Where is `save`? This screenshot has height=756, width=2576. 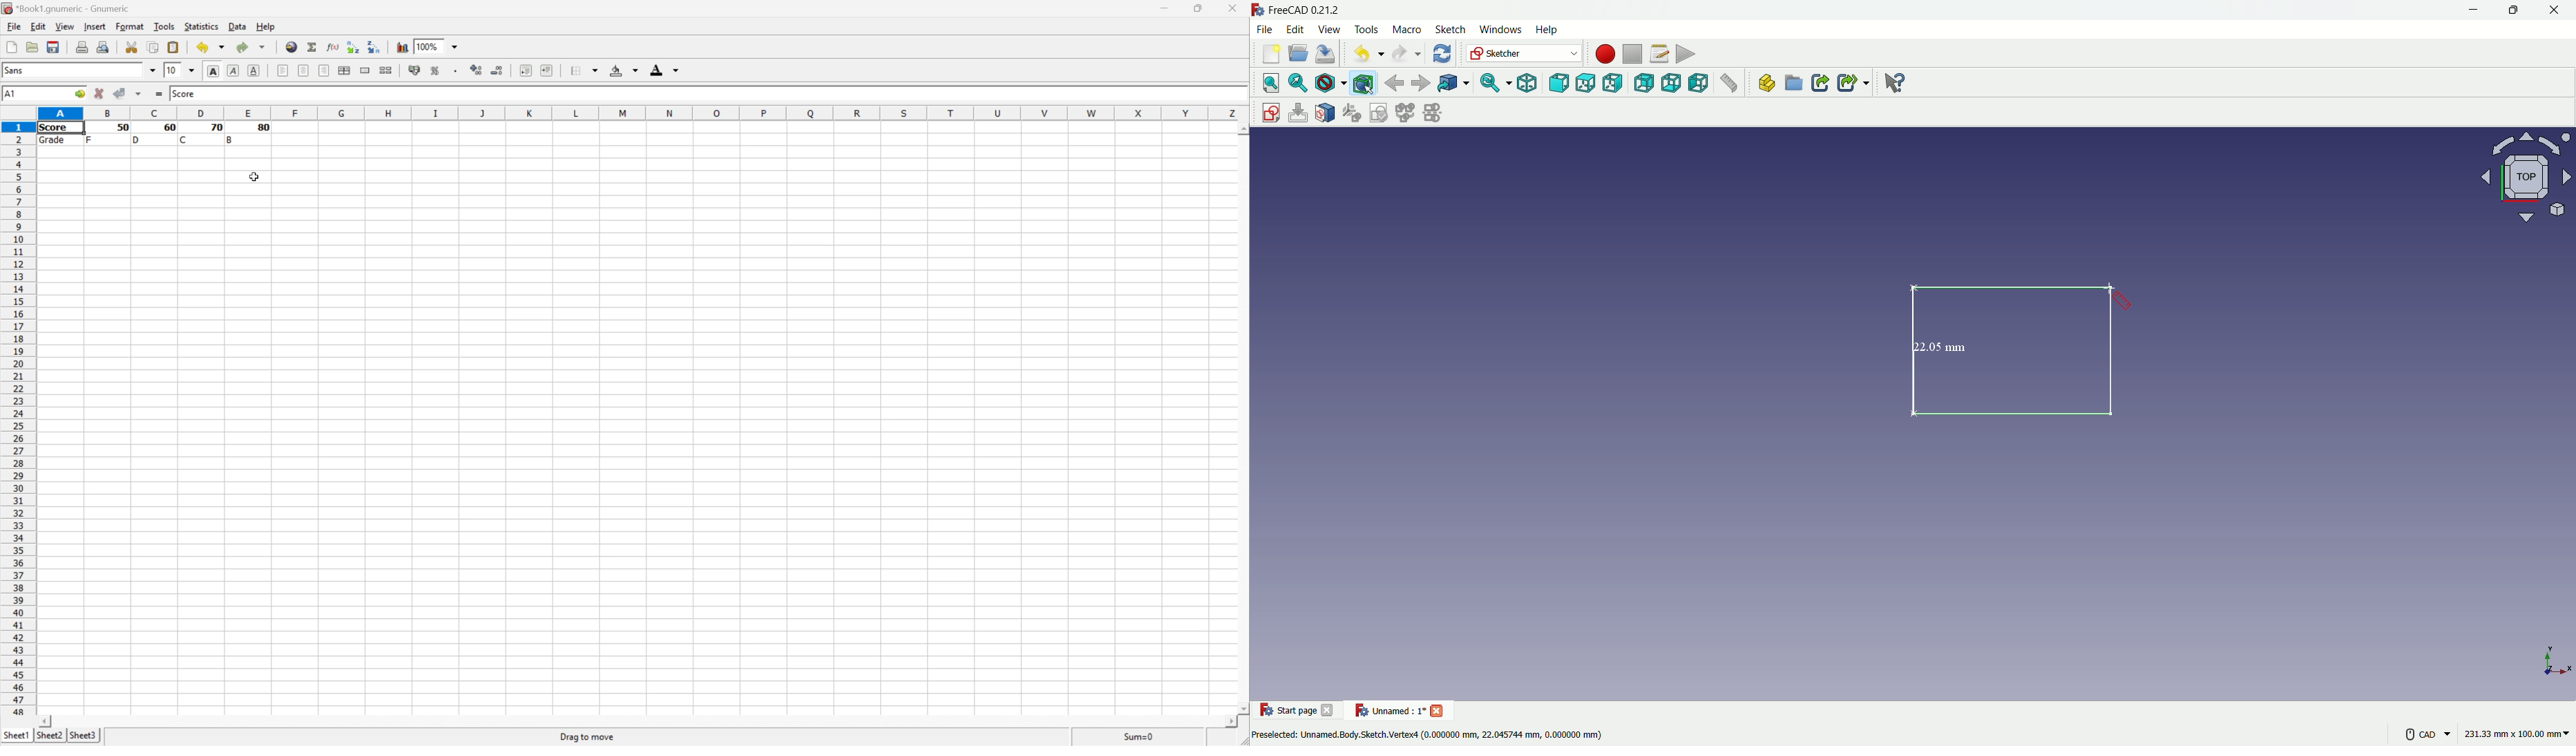 save is located at coordinates (1326, 54).